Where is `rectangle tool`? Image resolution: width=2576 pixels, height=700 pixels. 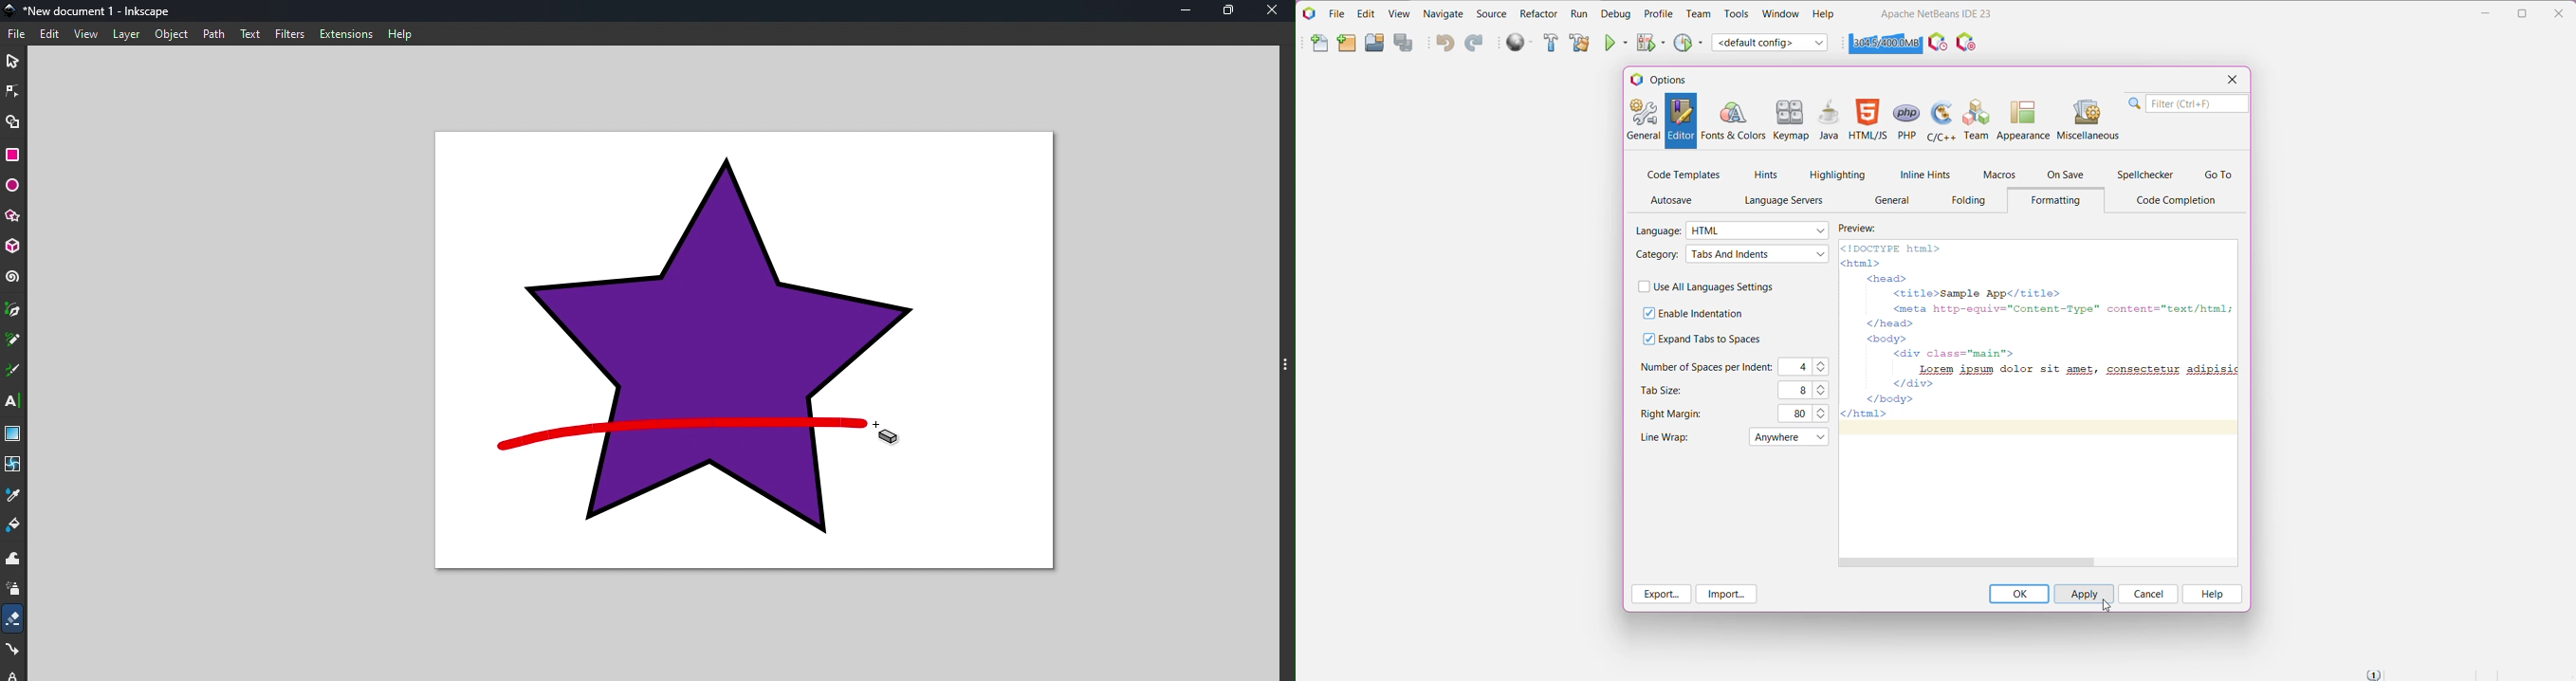
rectangle tool is located at coordinates (13, 154).